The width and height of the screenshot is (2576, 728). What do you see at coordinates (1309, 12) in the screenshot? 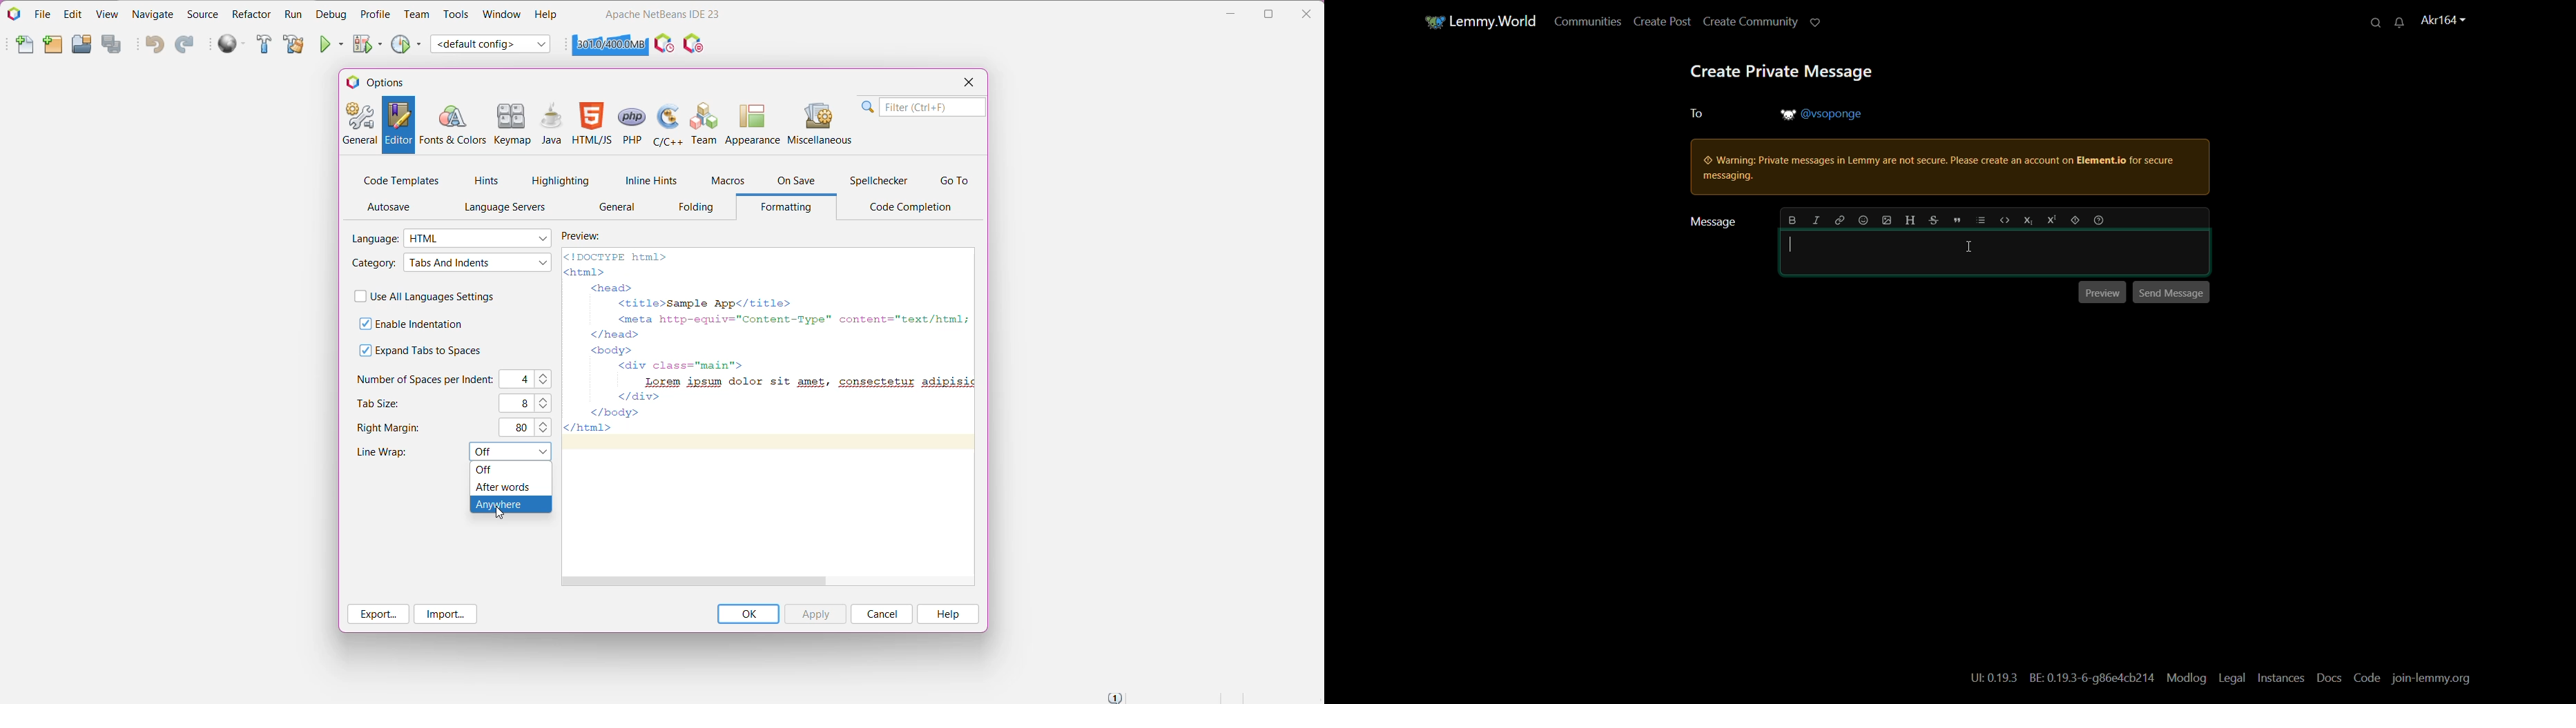
I see `Close` at bounding box center [1309, 12].